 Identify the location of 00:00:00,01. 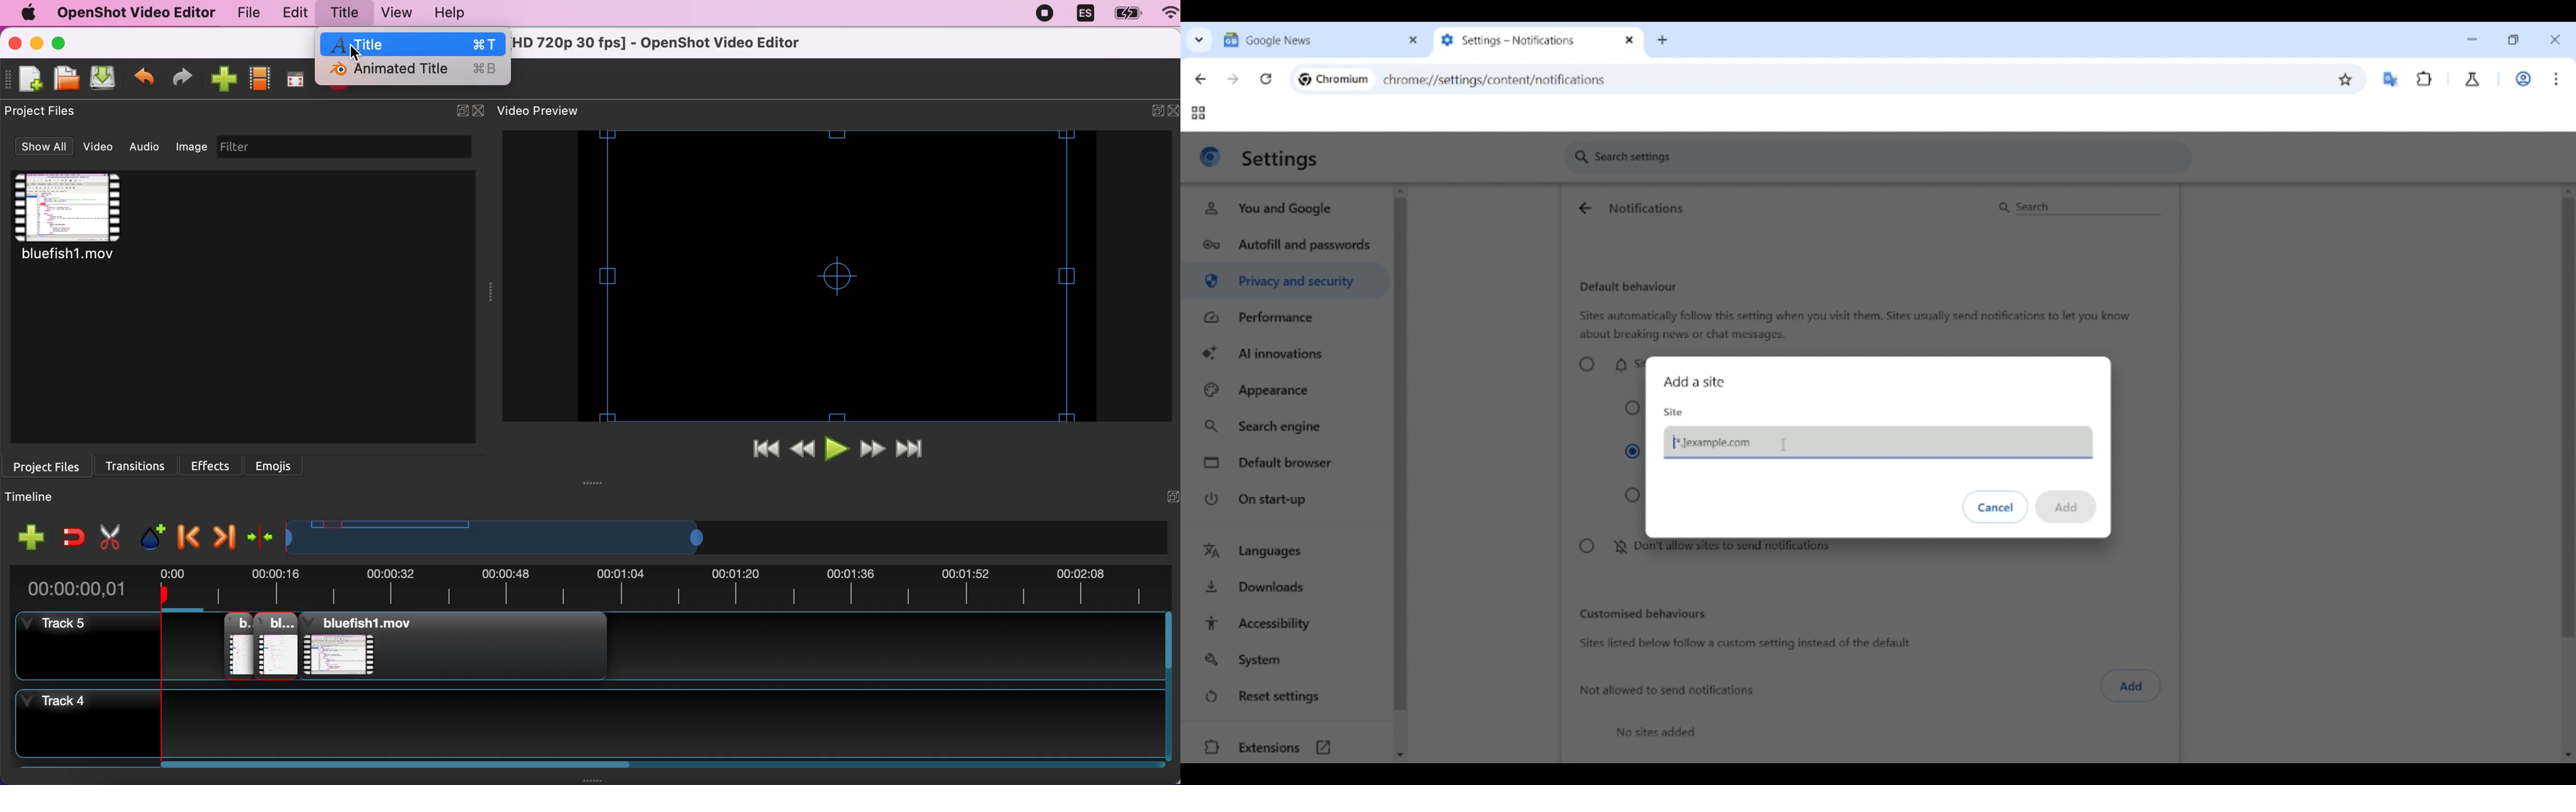
(78, 585).